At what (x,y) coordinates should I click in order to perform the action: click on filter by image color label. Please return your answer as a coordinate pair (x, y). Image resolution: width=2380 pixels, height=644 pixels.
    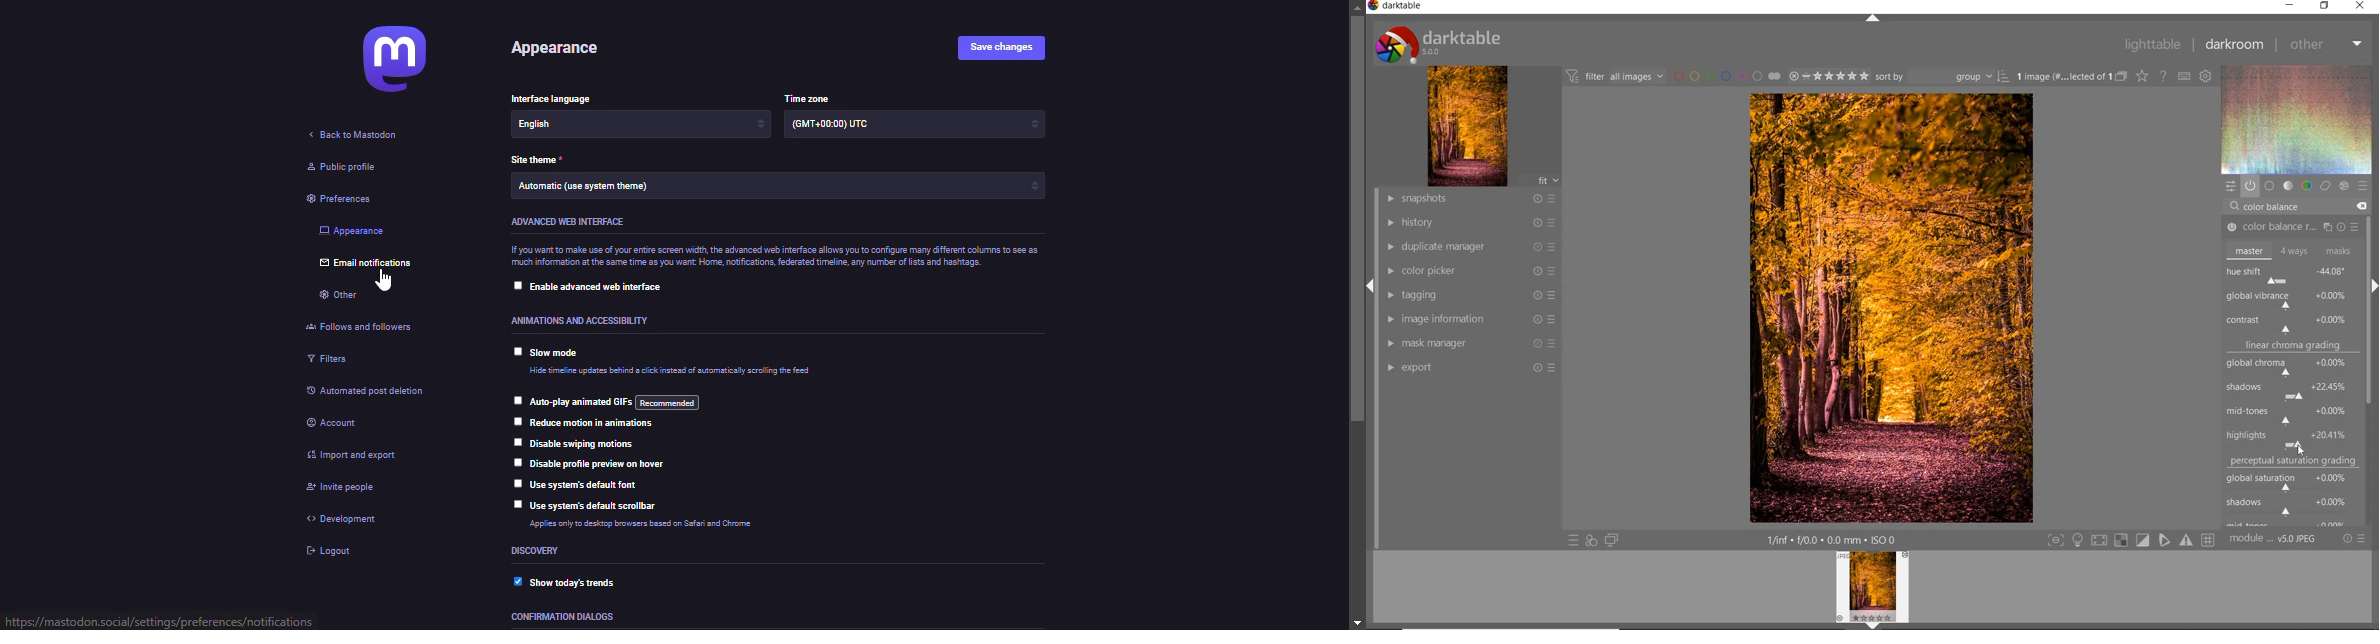
    Looking at the image, I should click on (1726, 76).